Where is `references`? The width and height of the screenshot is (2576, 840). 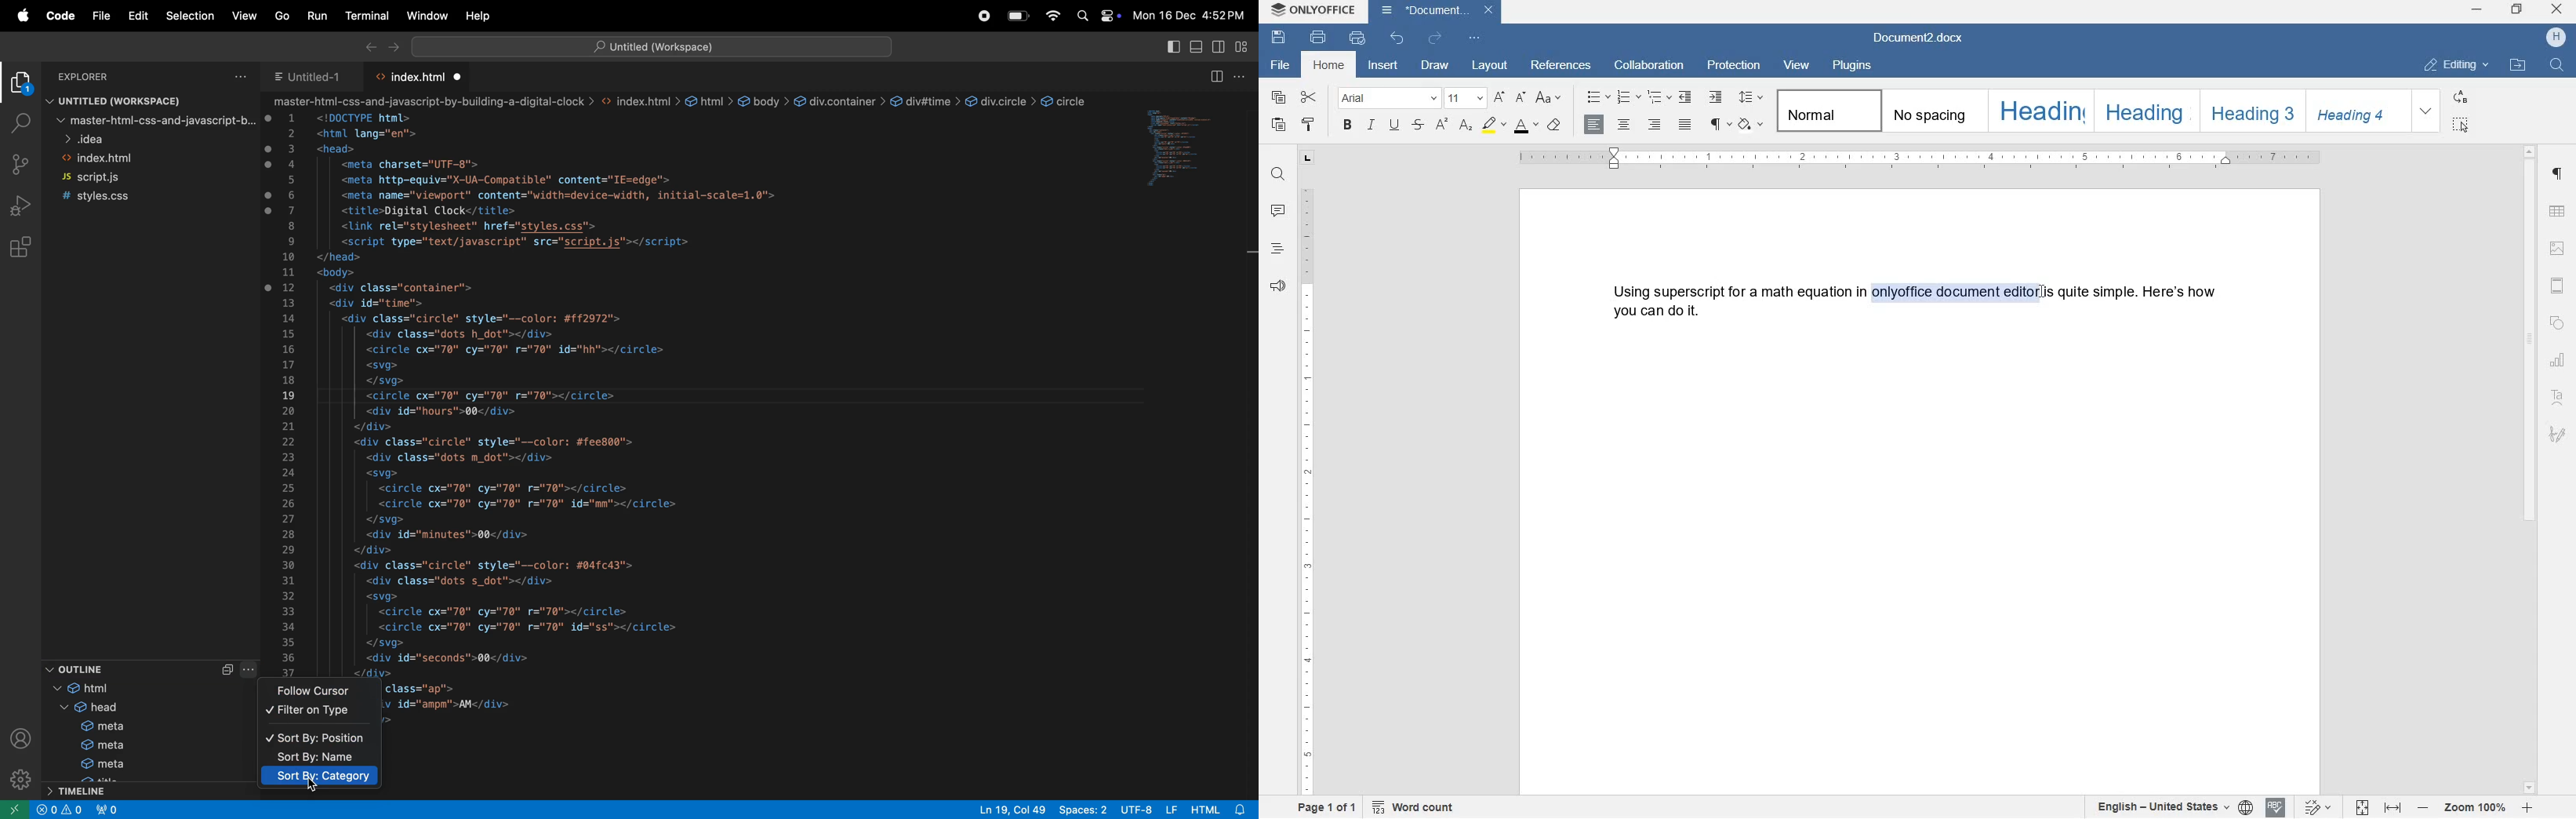
references is located at coordinates (1561, 67).